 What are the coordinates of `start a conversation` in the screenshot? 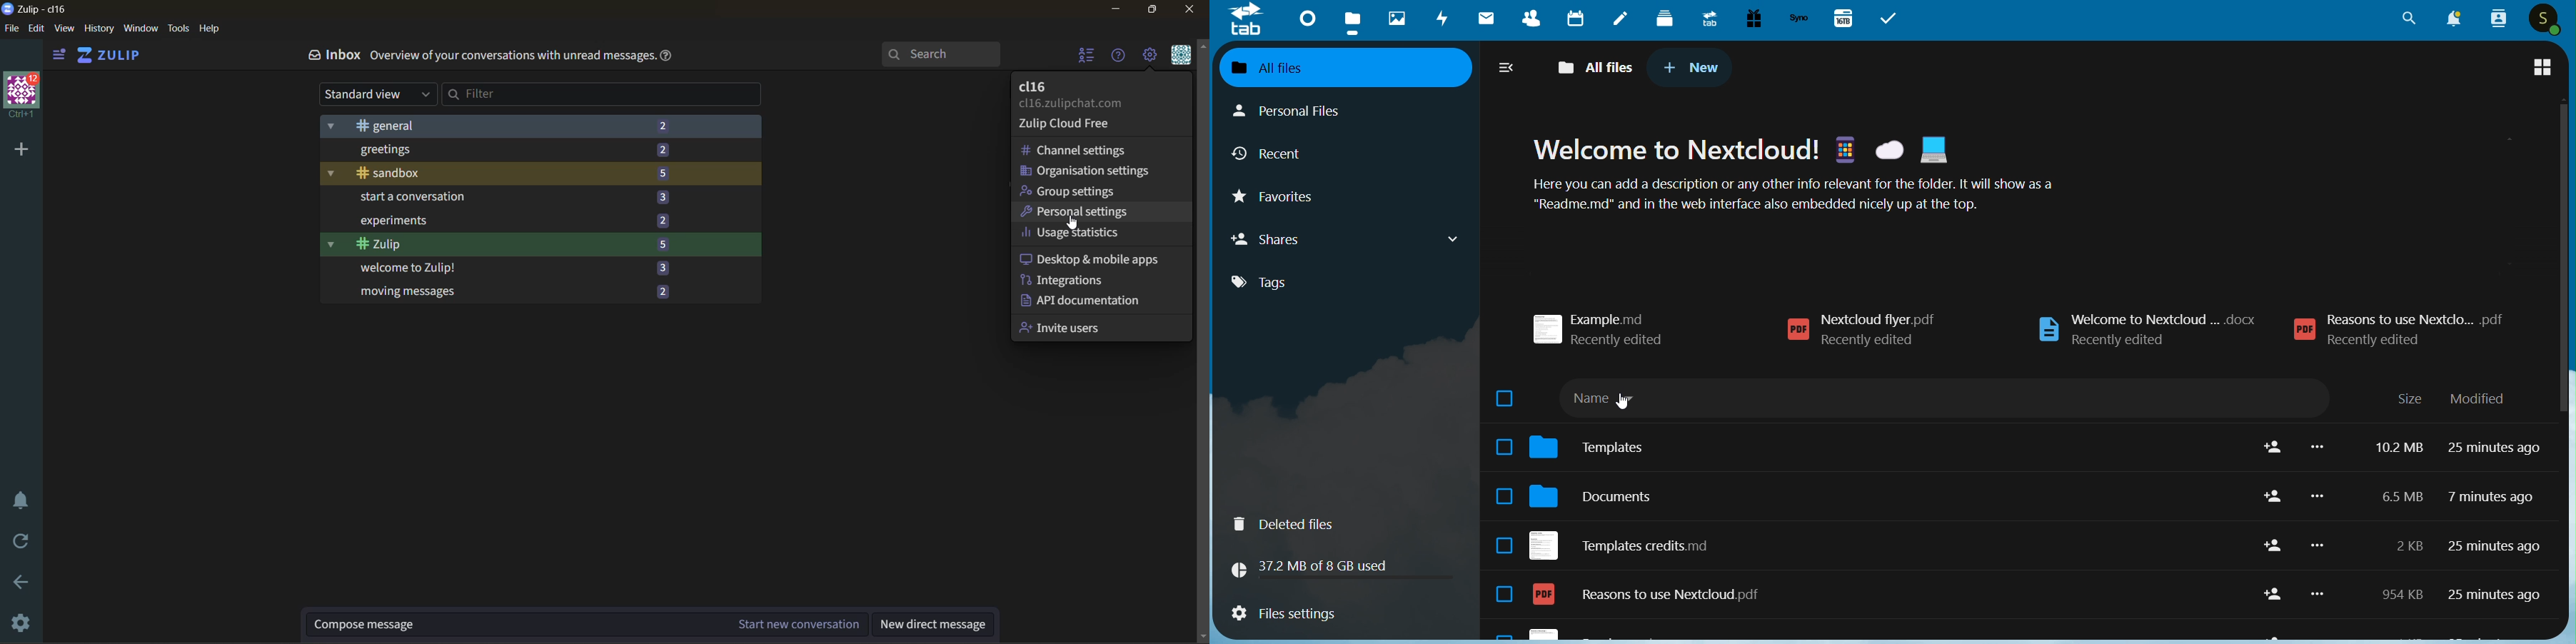 It's located at (502, 198).